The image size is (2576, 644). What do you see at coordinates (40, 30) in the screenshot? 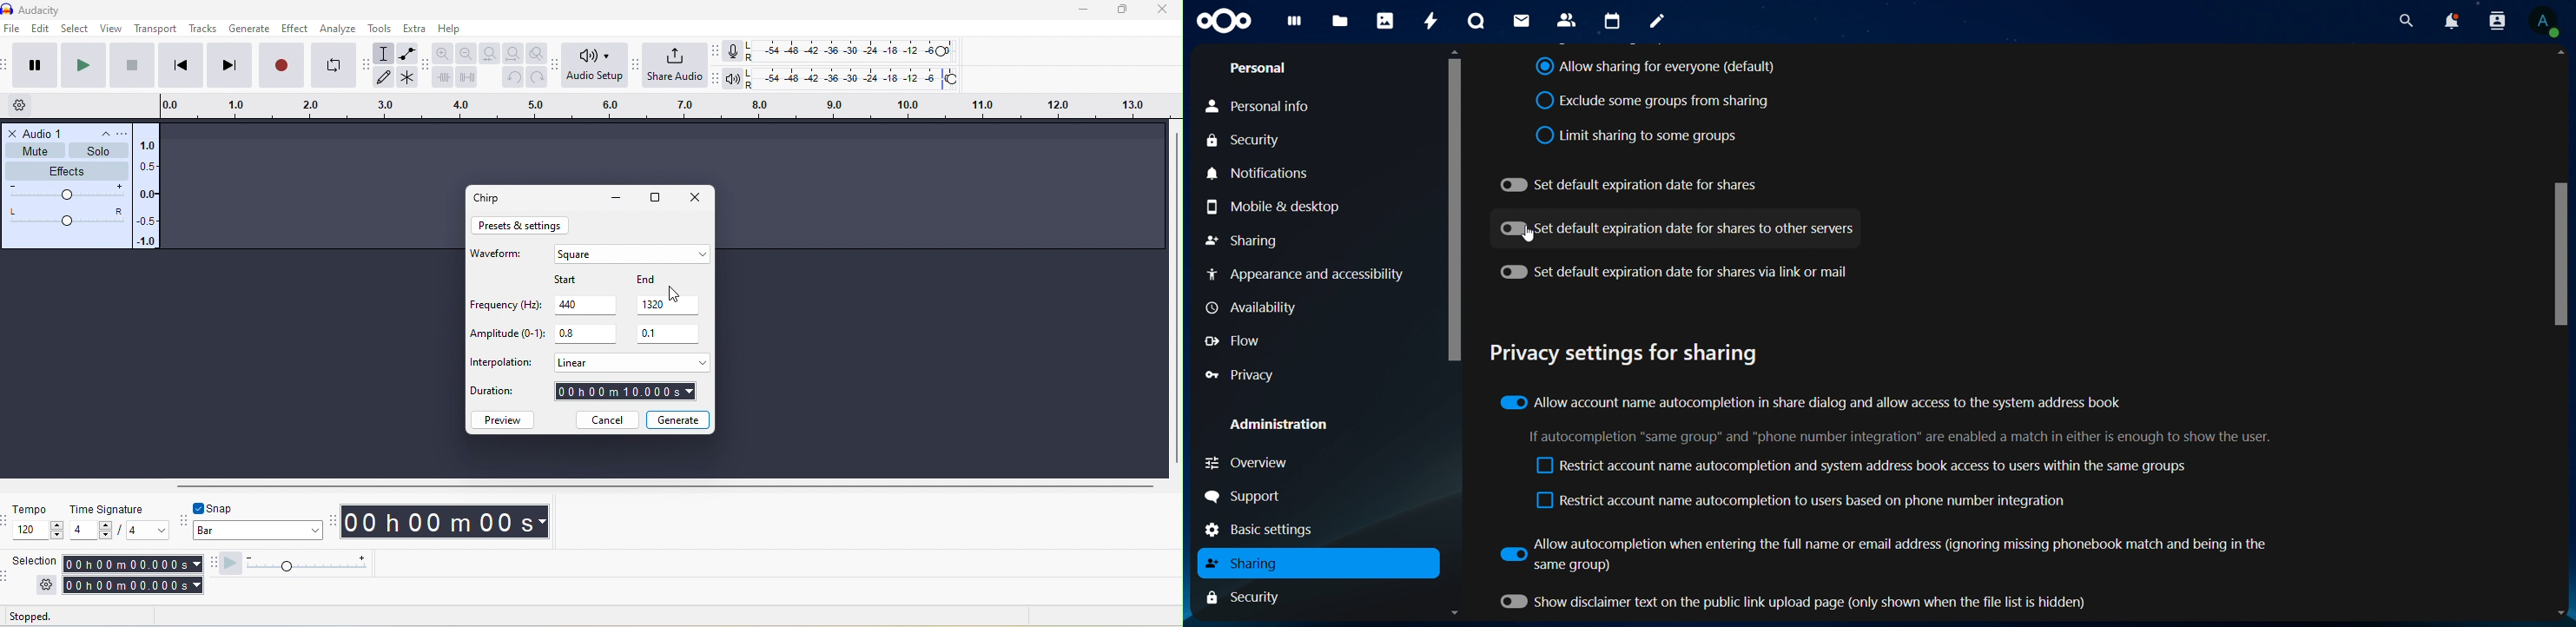
I see `edit` at bounding box center [40, 30].